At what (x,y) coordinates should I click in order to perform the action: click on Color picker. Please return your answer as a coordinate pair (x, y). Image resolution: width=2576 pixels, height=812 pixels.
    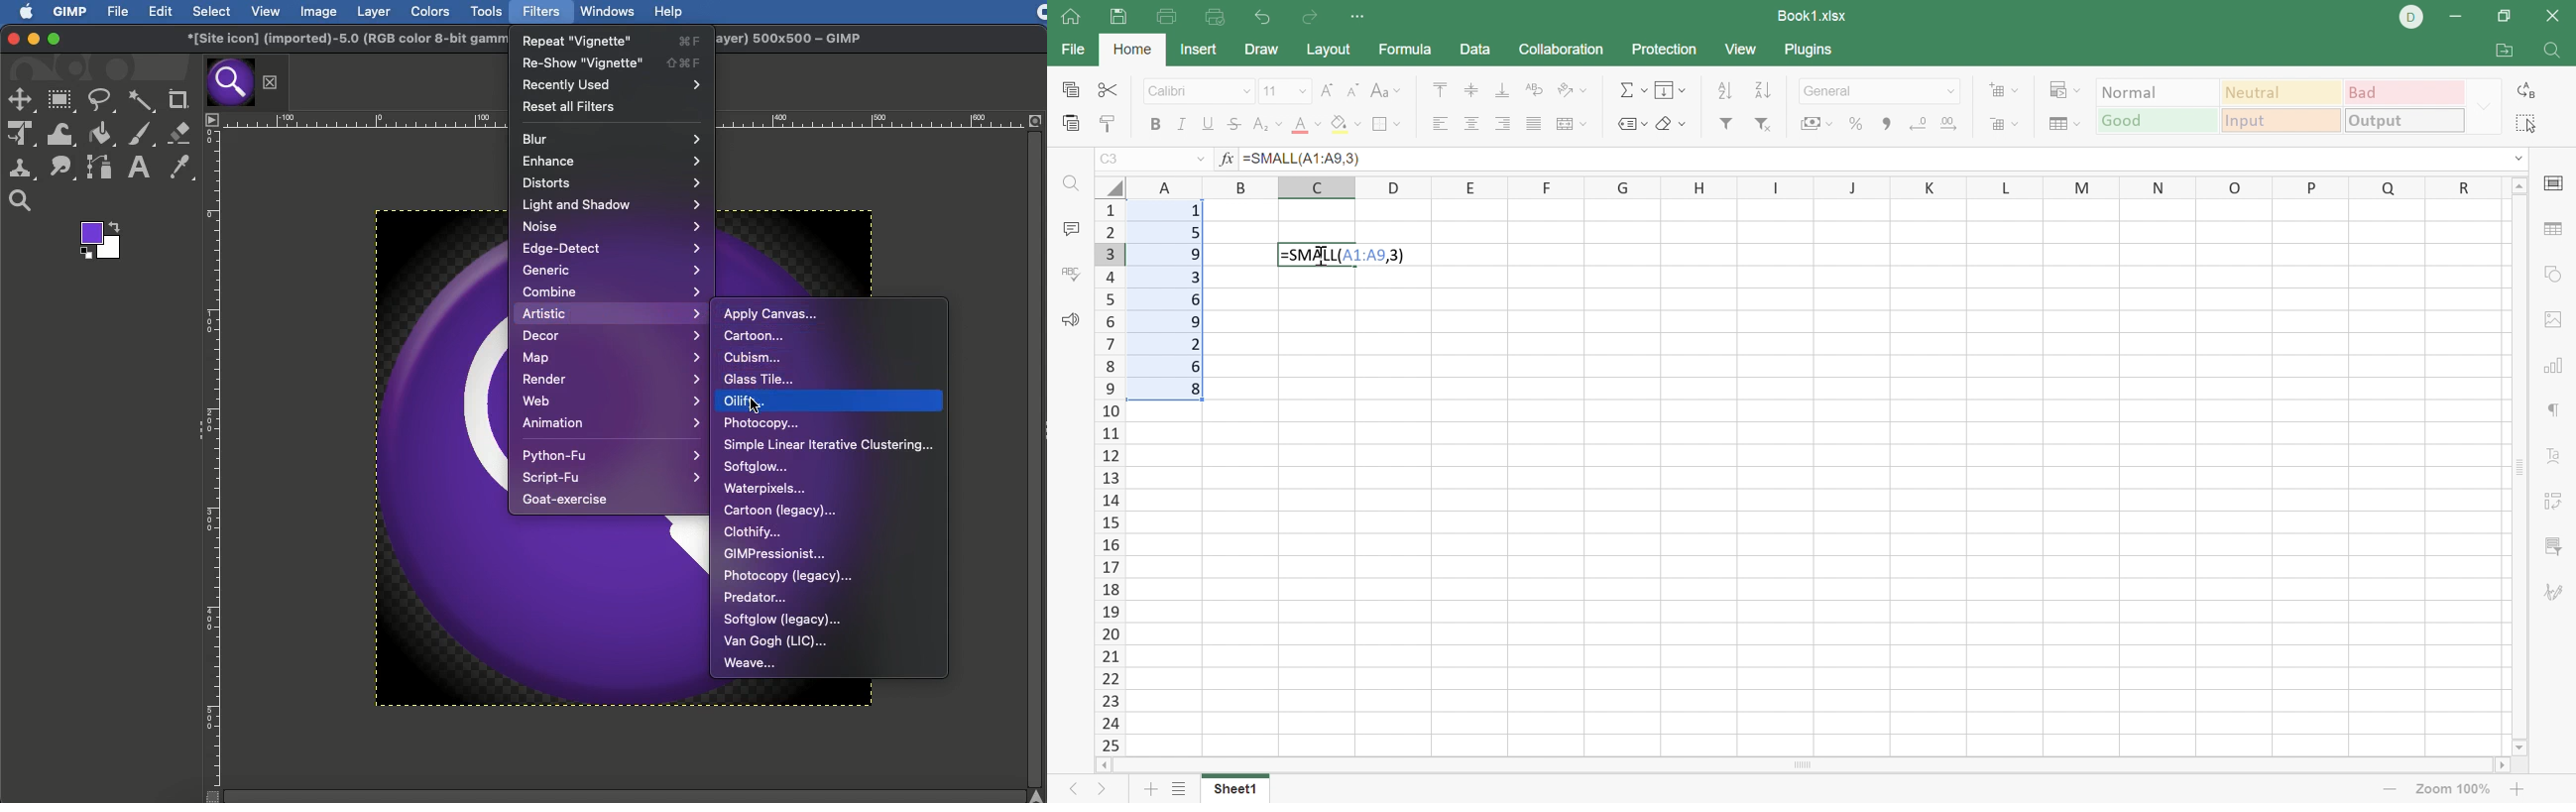
    Looking at the image, I should click on (180, 166).